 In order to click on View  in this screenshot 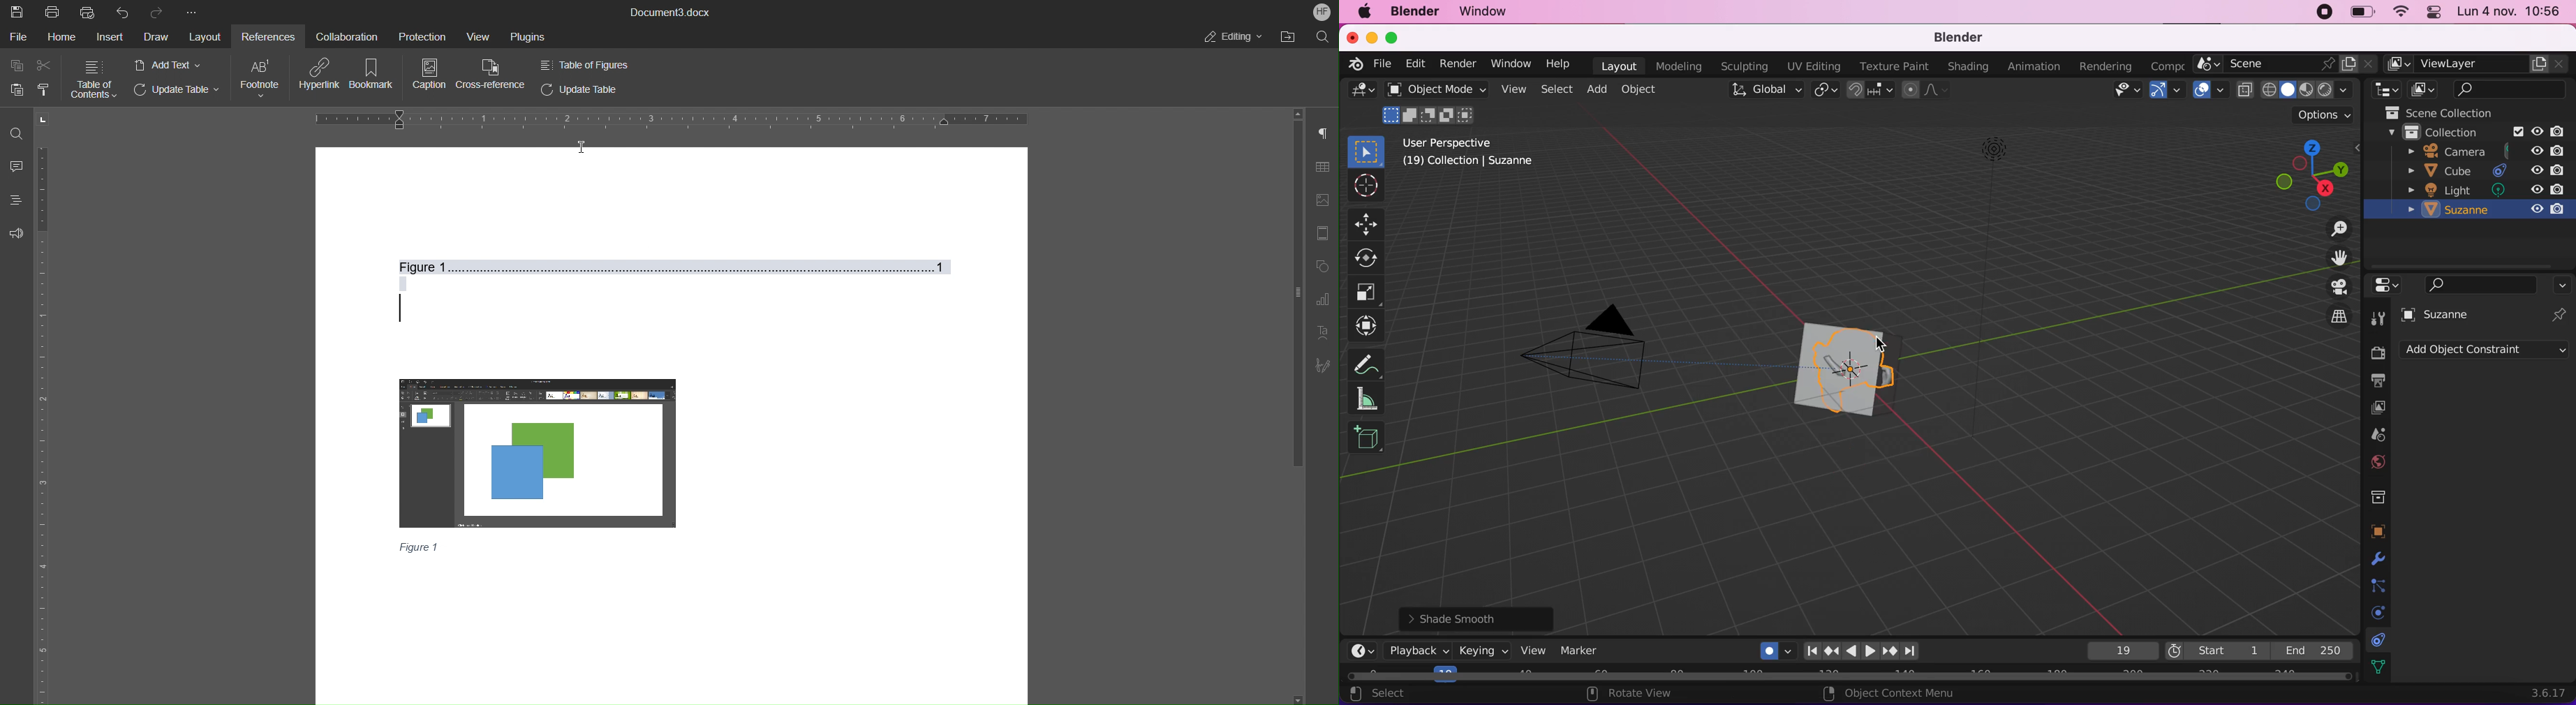, I will do `click(473, 34)`.